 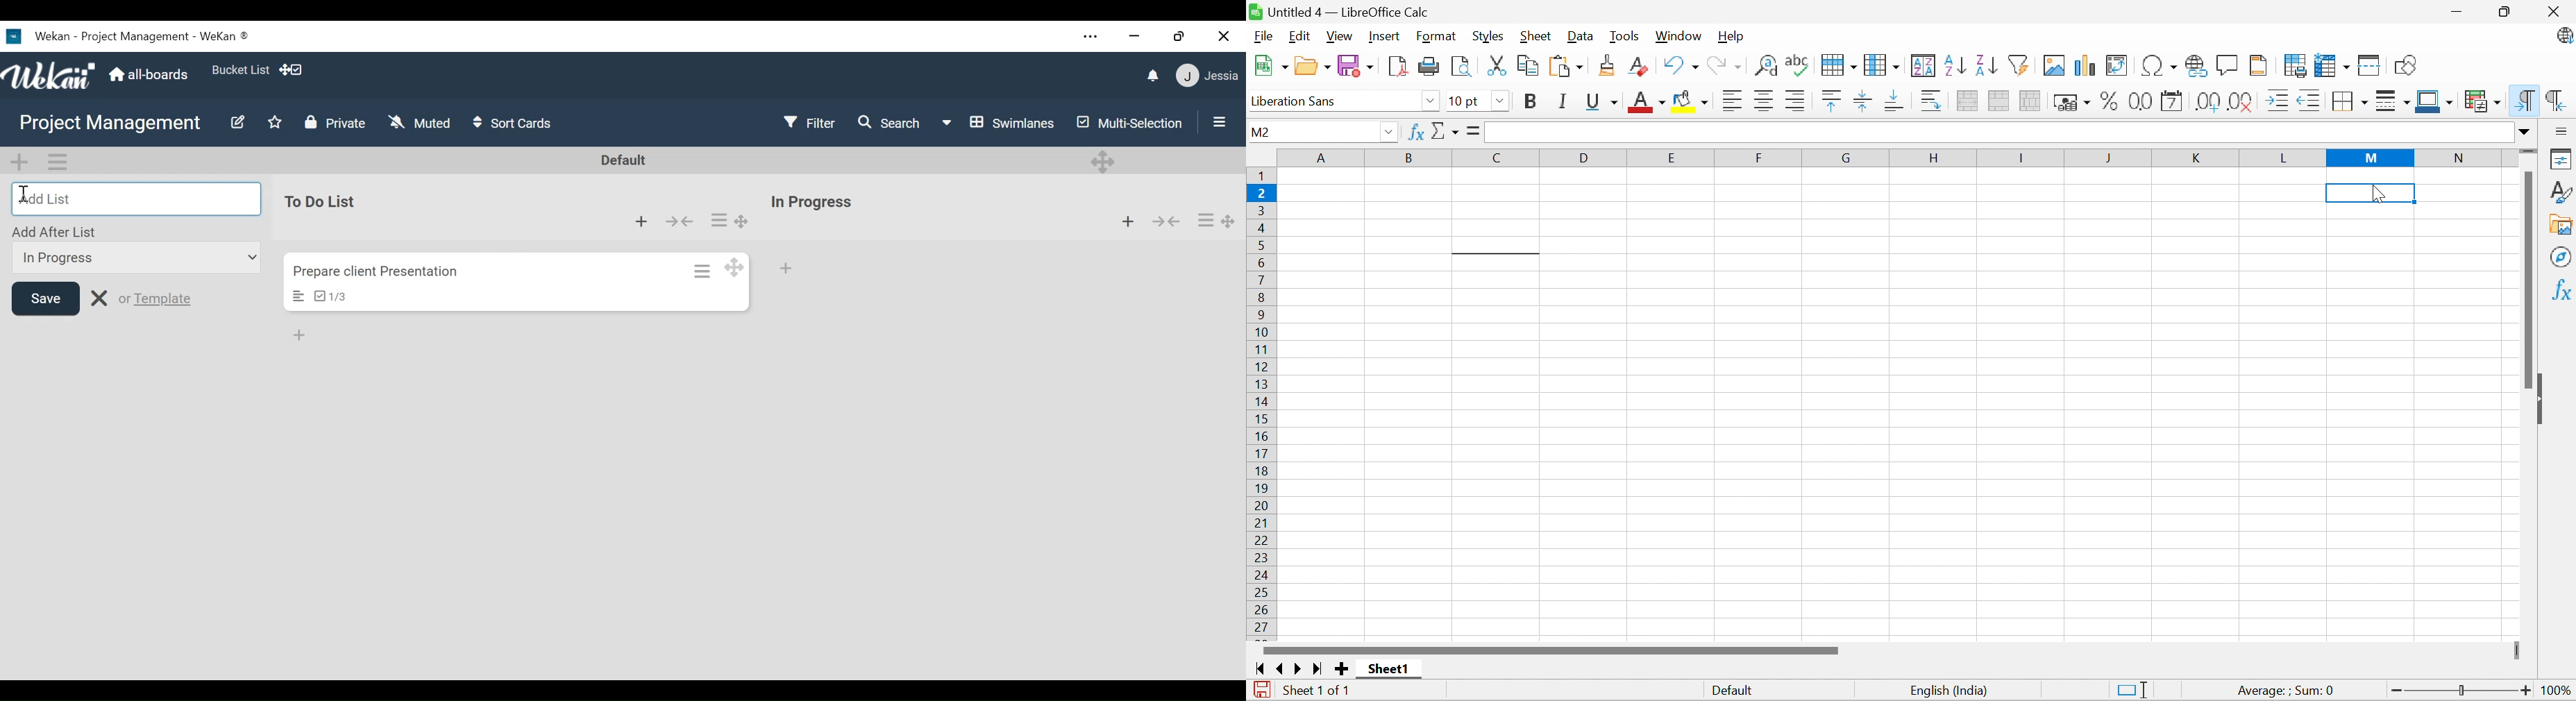 What do you see at coordinates (1569, 67) in the screenshot?
I see `Paste` at bounding box center [1569, 67].